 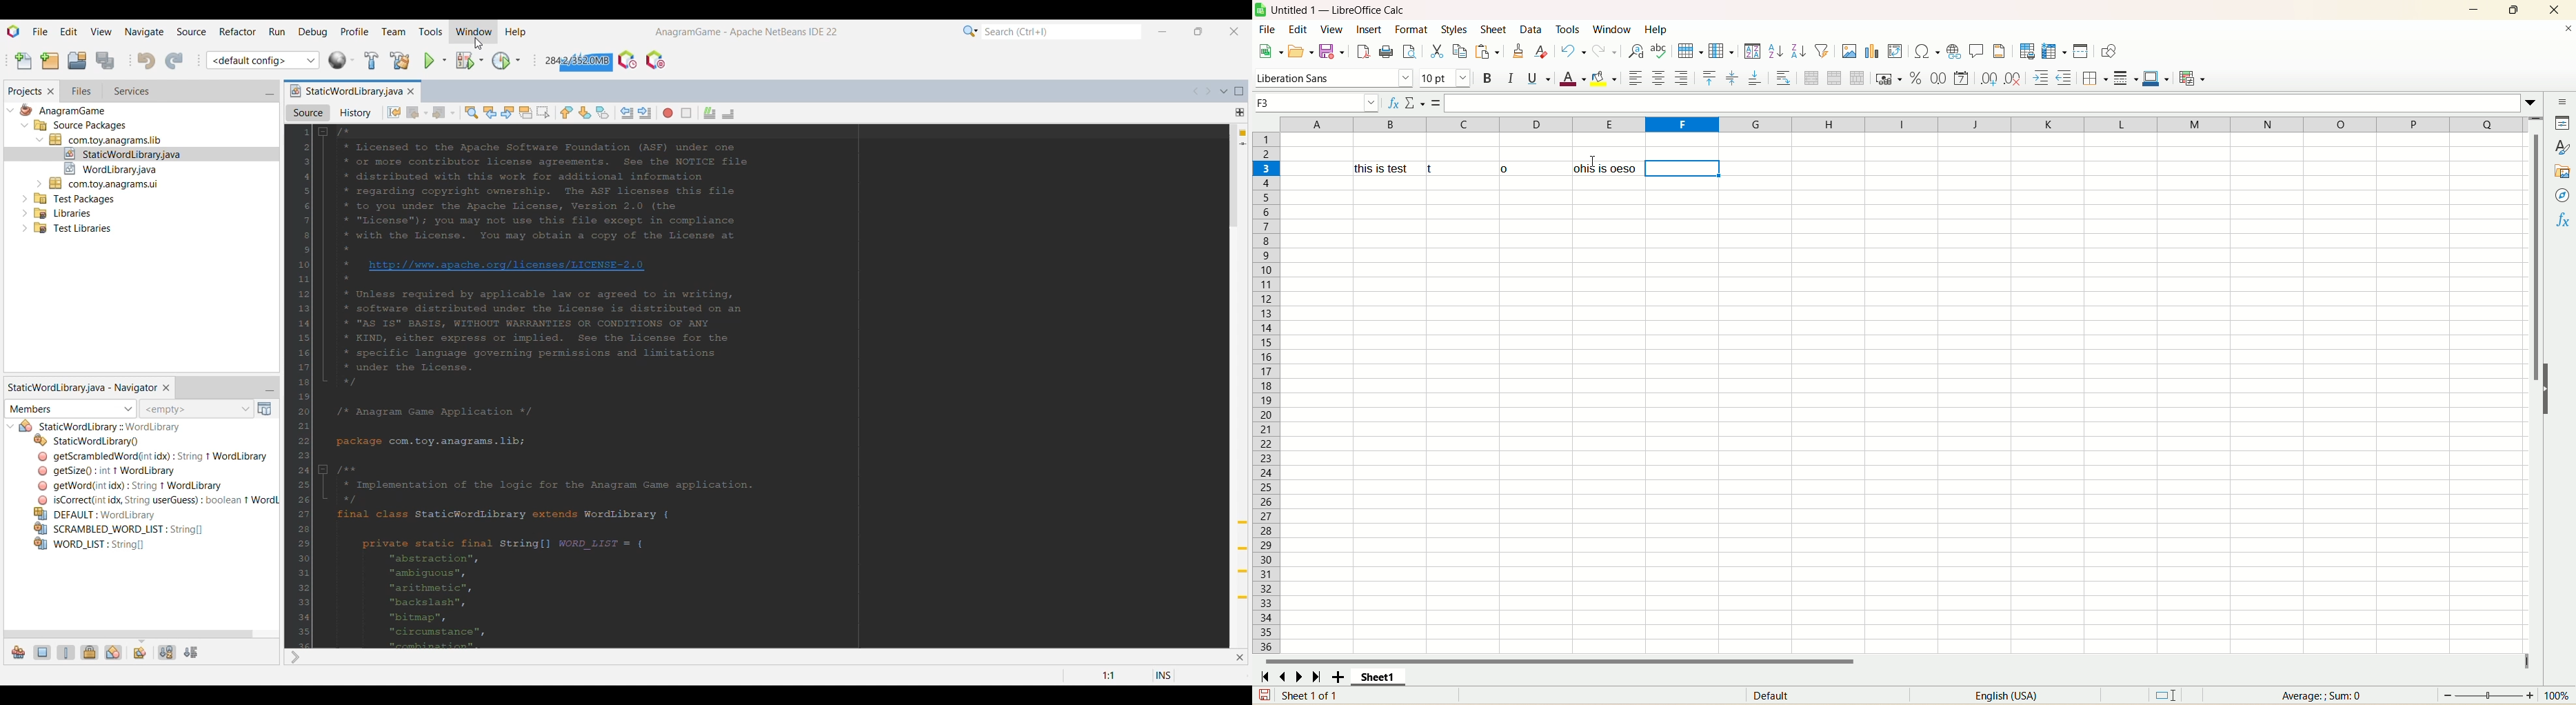 I want to click on Profile menu, so click(x=355, y=31).